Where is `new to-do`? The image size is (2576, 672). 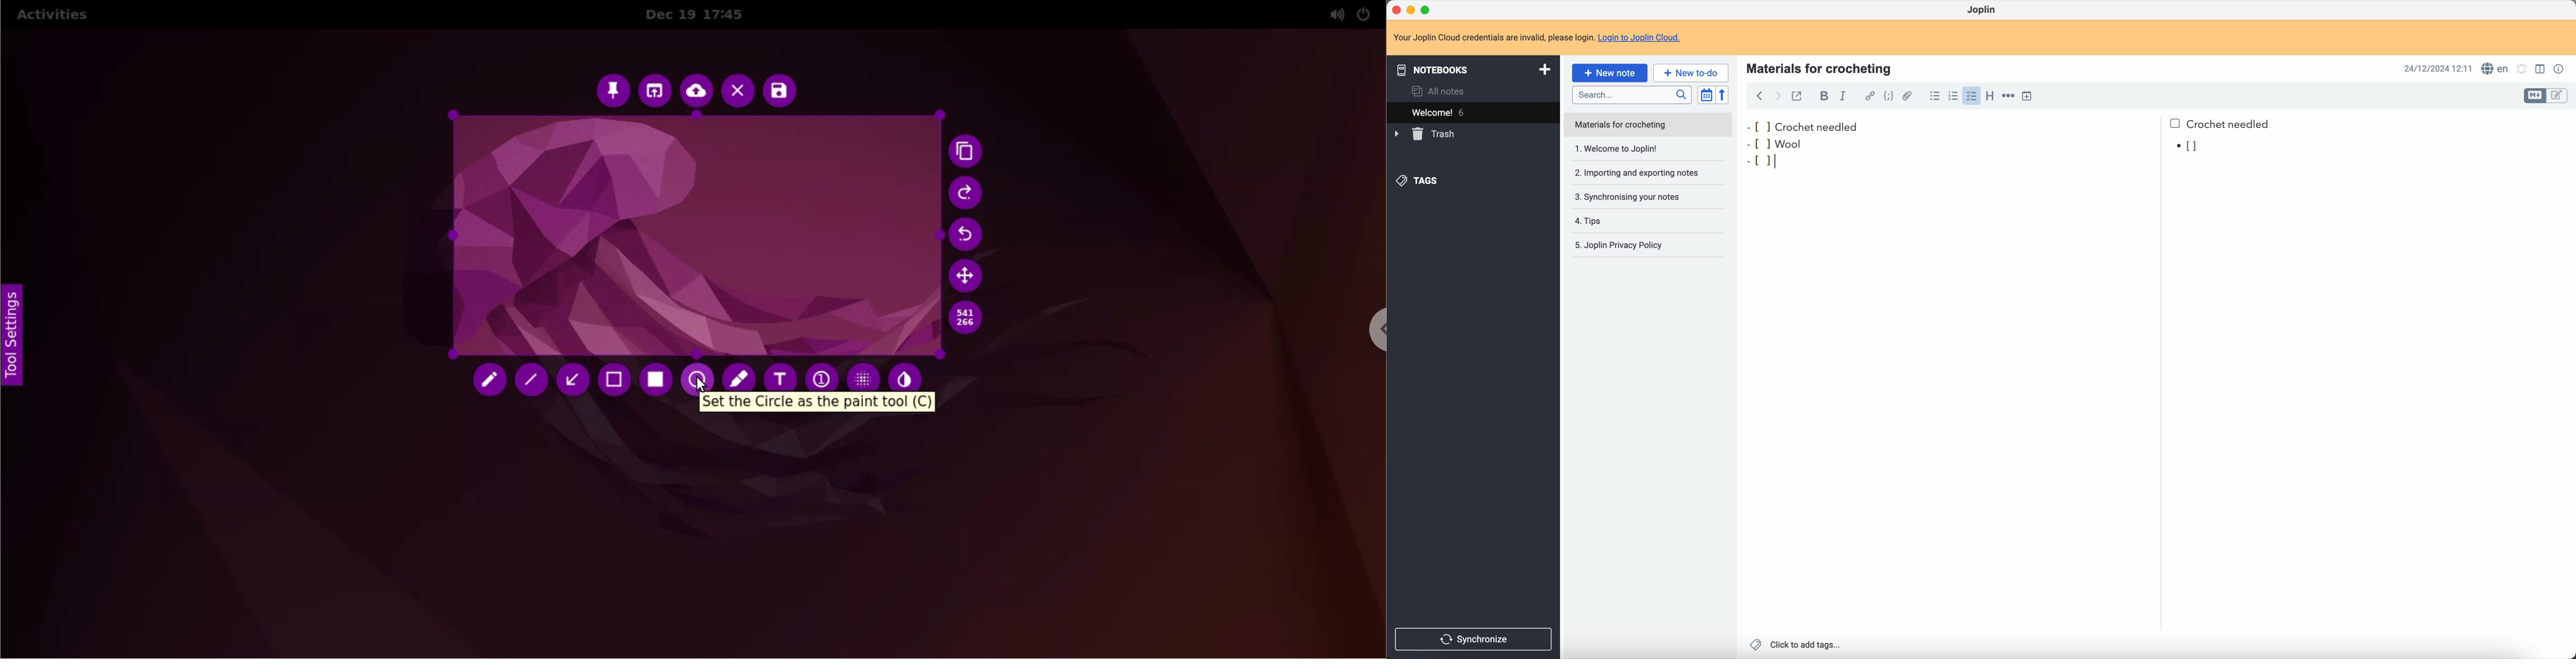 new to-do is located at coordinates (1691, 72).